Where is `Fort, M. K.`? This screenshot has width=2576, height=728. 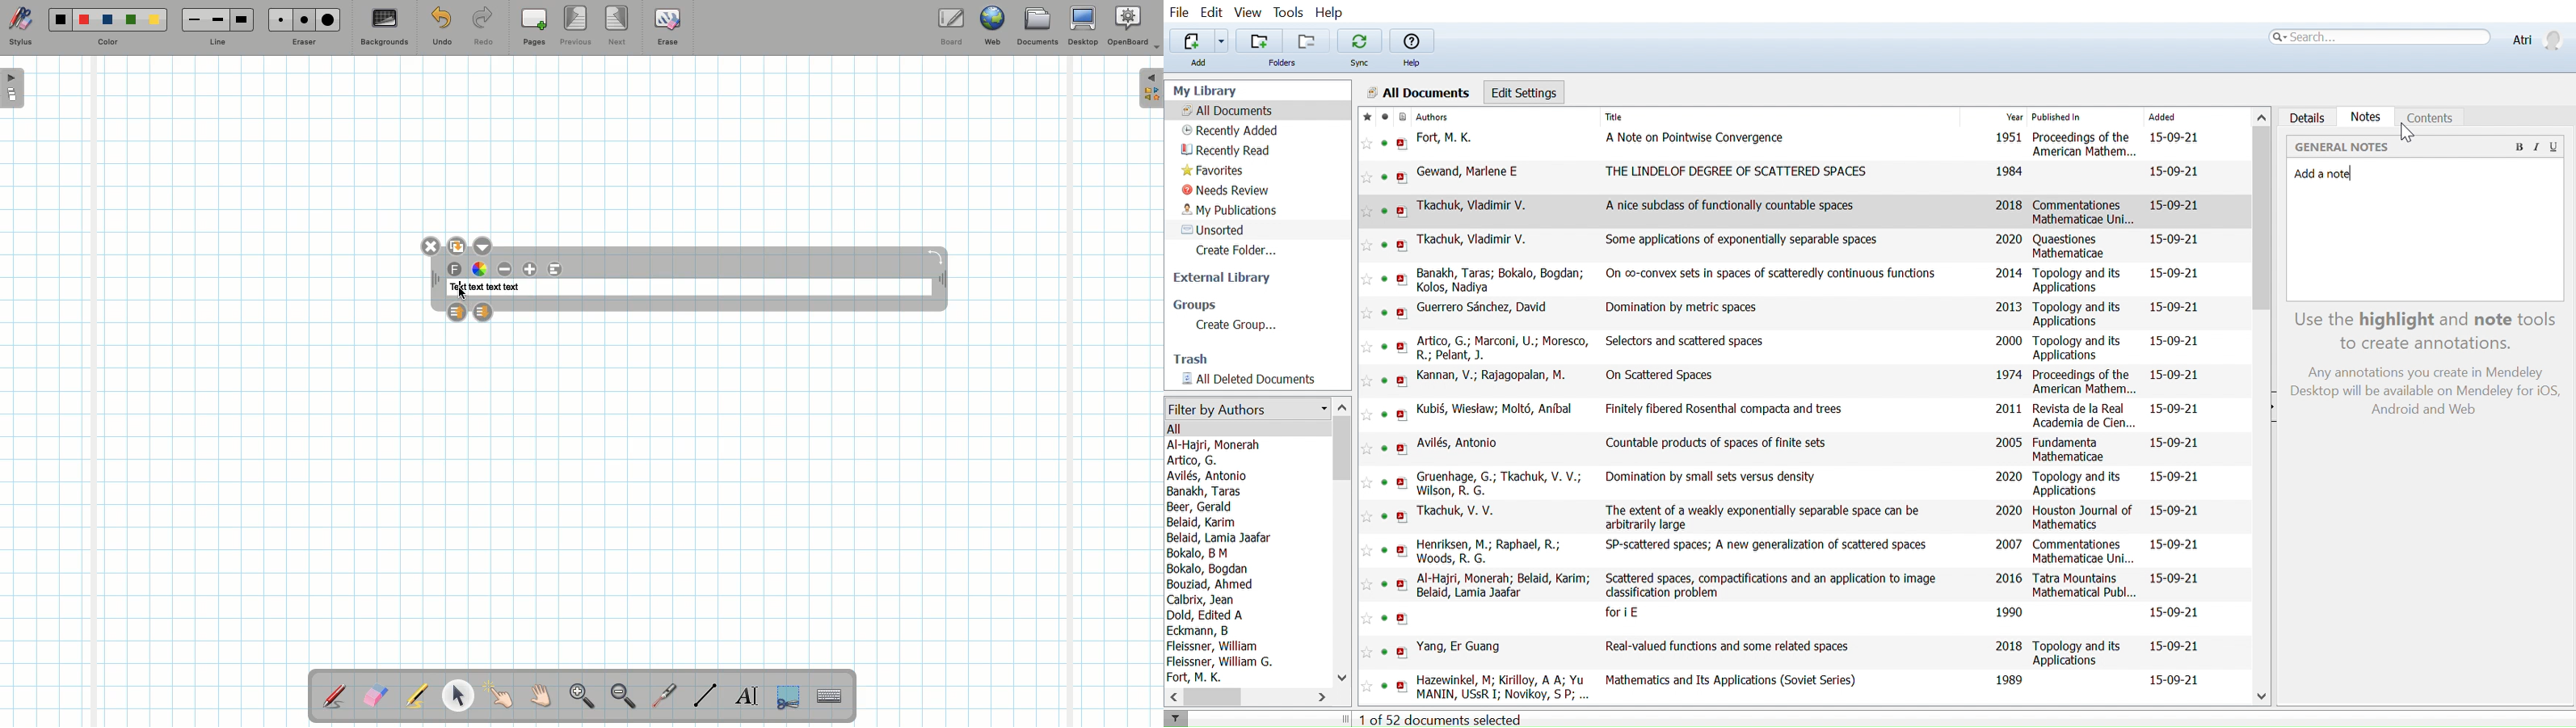 Fort, M. K. is located at coordinates (1199, 677).